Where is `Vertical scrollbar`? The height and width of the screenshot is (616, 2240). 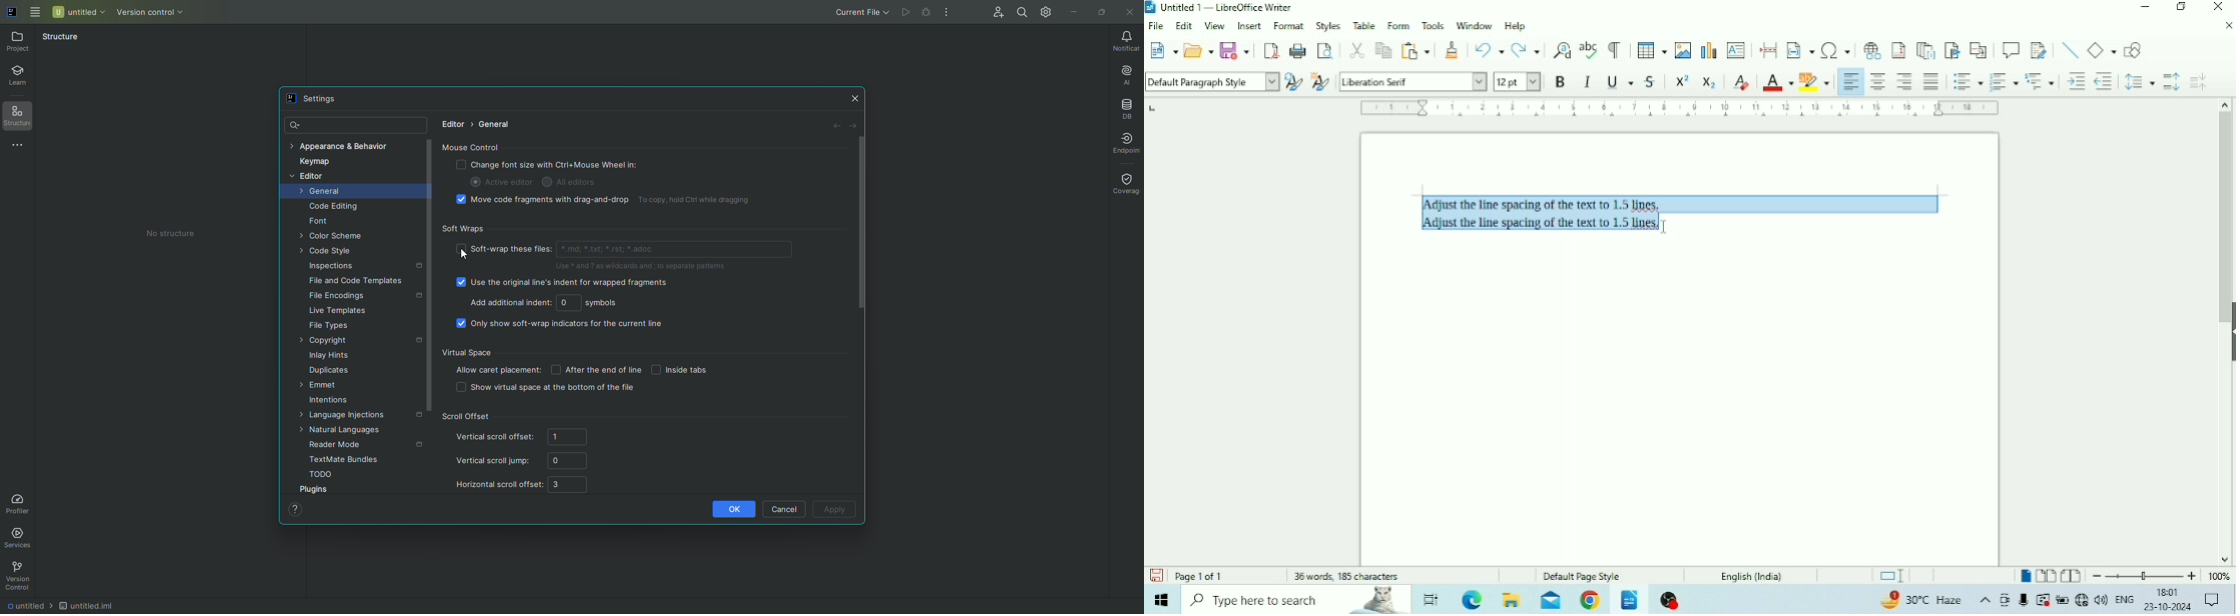
Vertical scrollbar is located at coordinates (2226, 192).